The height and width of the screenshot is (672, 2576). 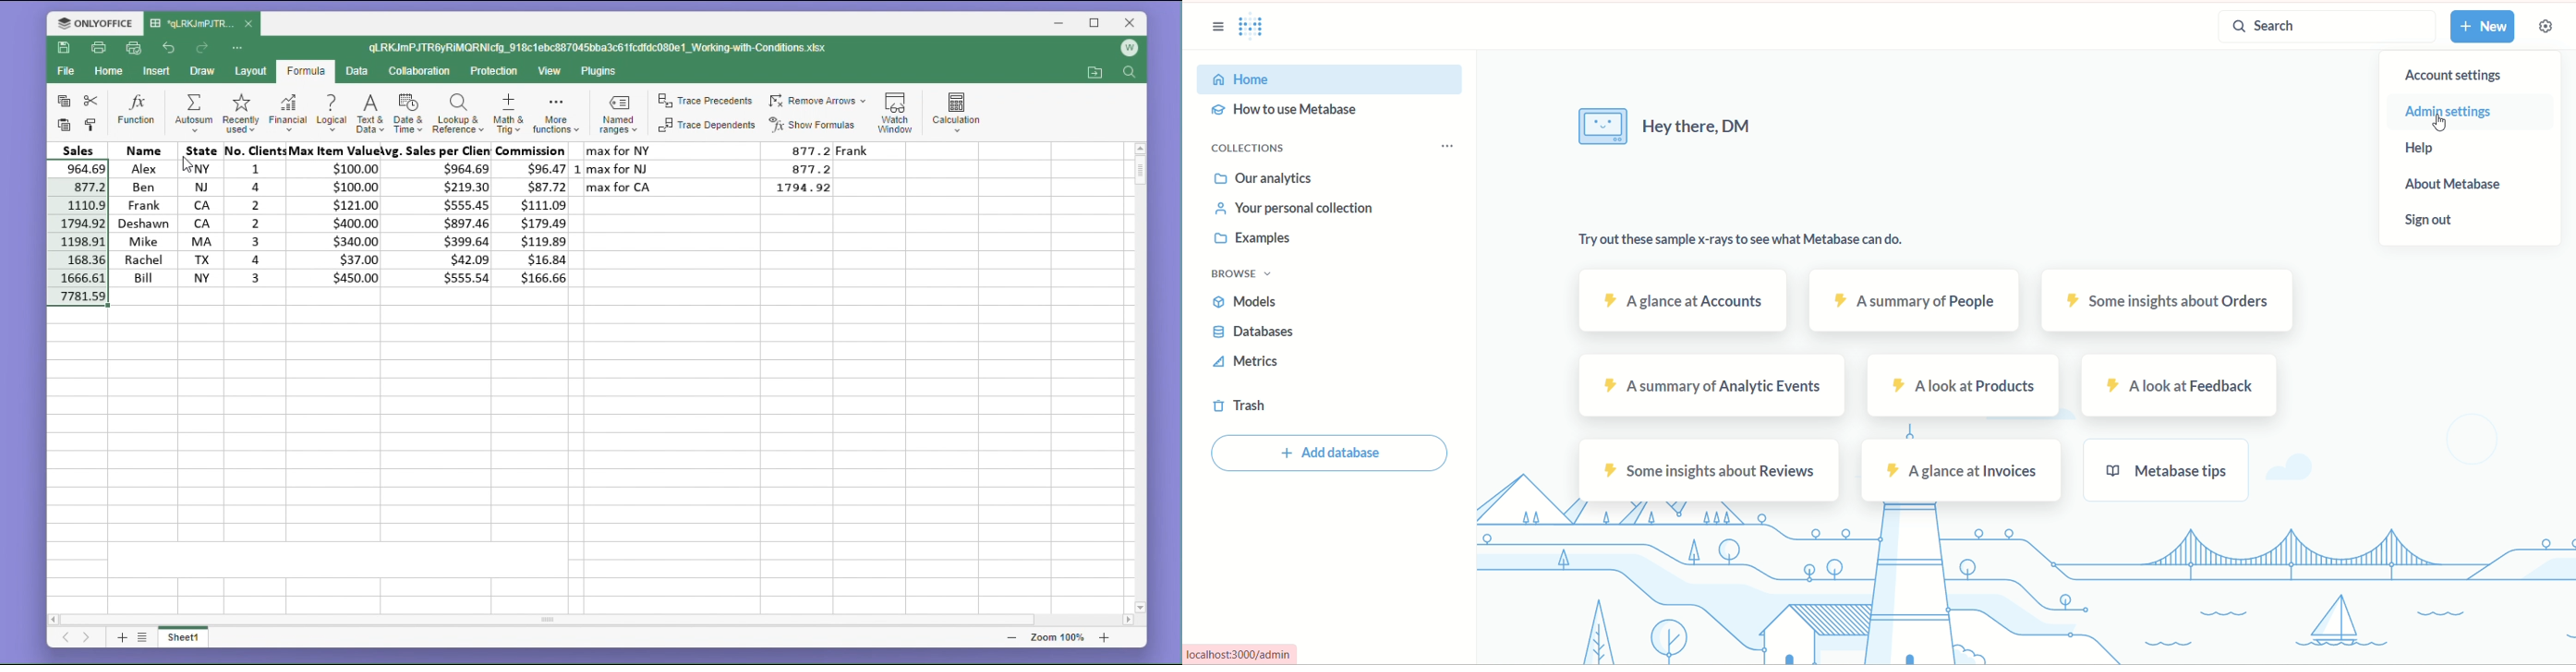 What do you see at coordinates (715, 187) in the screenshot?
I see `max for CA 1794.92` at bounding box center [715, 187].